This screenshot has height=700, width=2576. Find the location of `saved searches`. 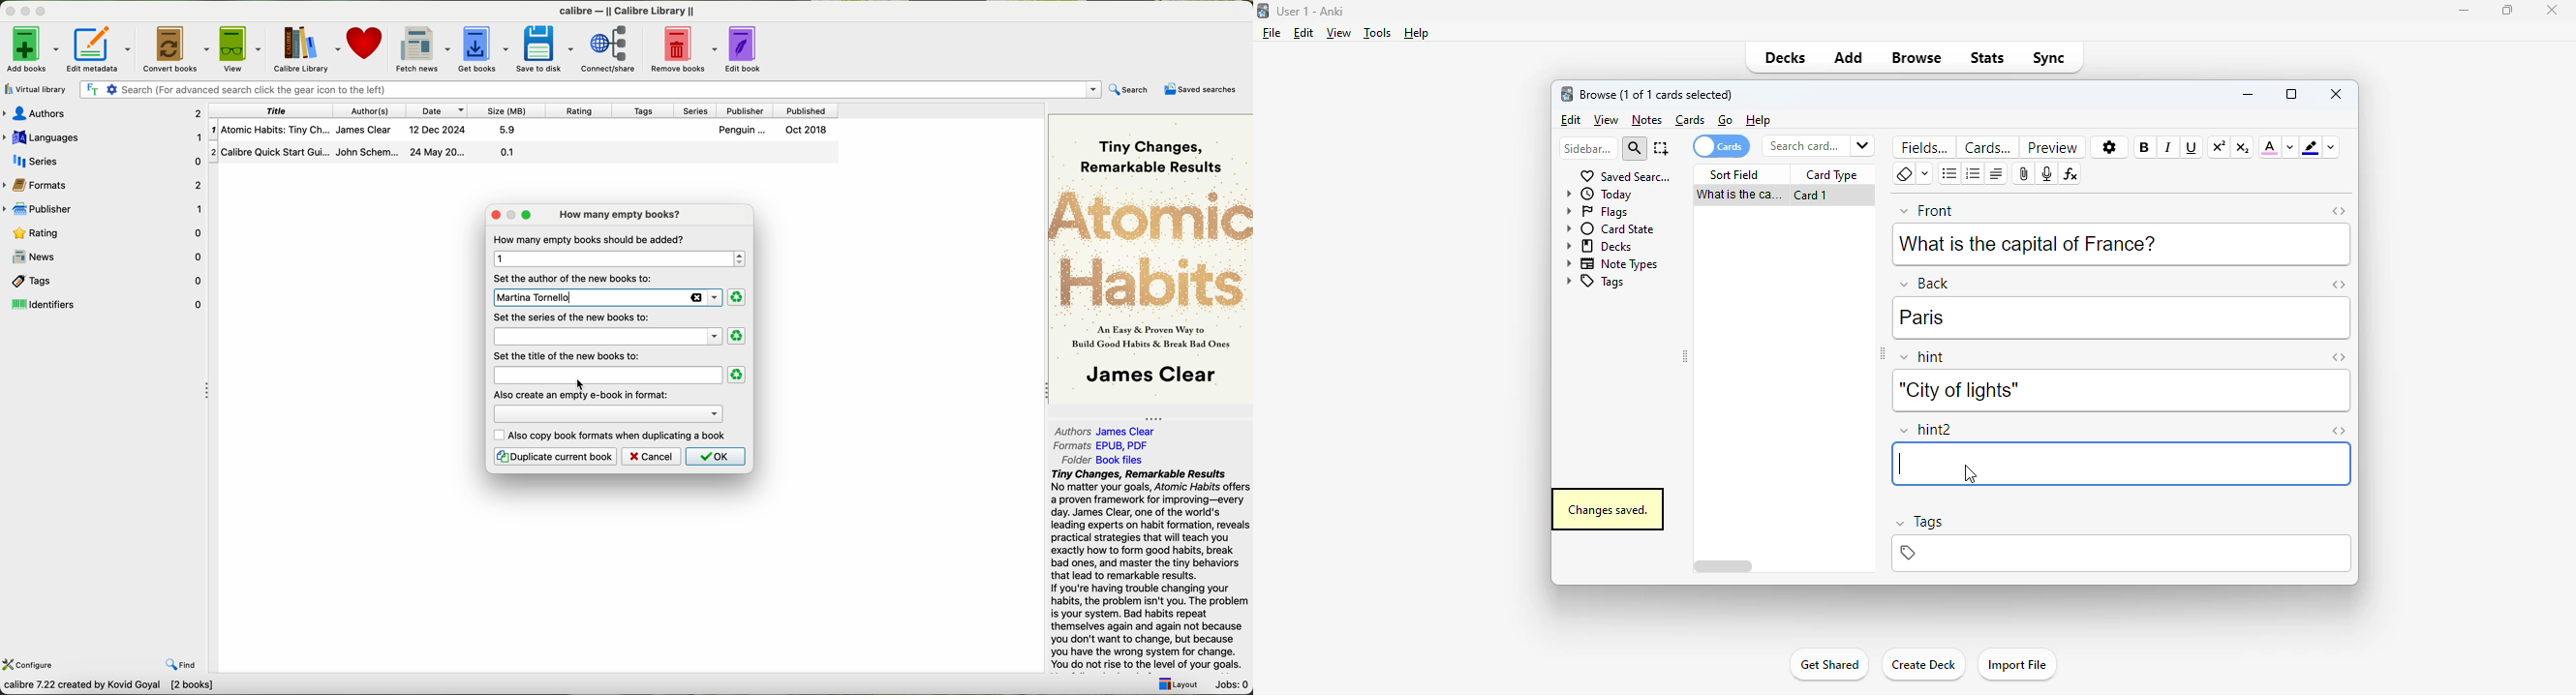

saved searches is located at coordinates (1625, 175).